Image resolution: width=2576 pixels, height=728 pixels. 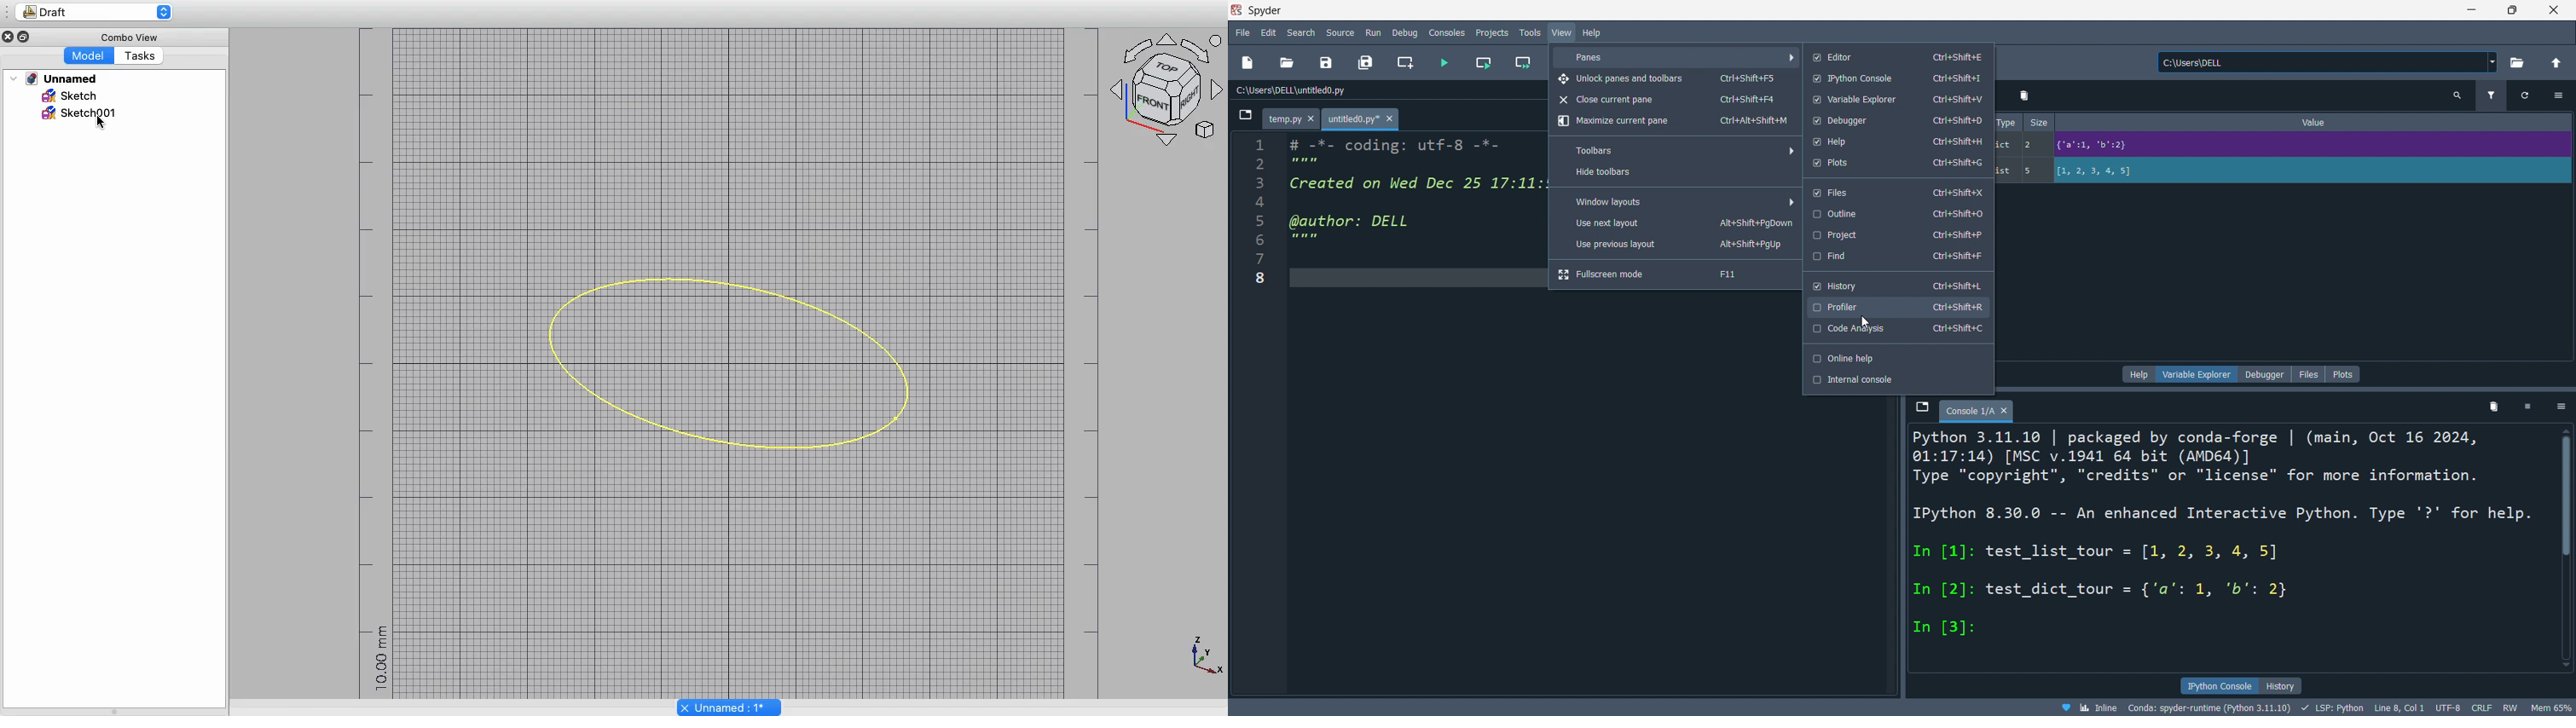 What do you see at coordinates (2316, 148) in the screenshot?
I see `Value` at bounding box center [2316, 148].